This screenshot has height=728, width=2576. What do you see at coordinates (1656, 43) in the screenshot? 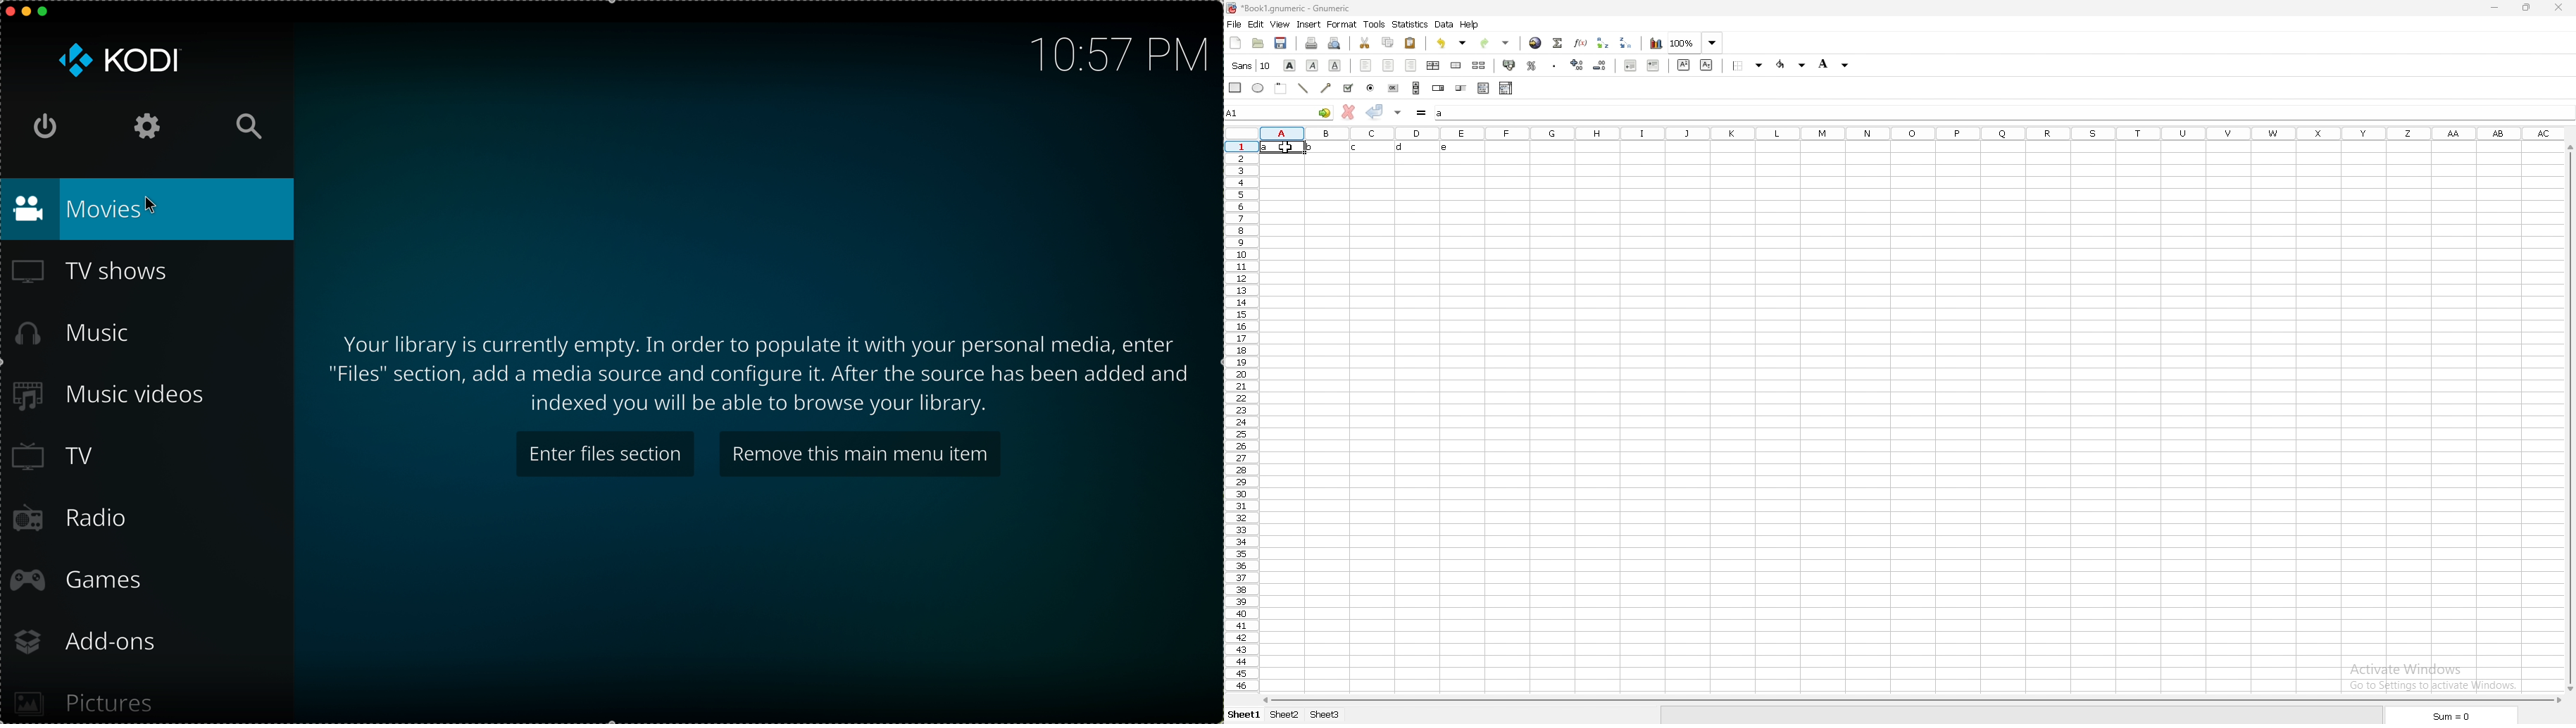
I see `chart` at bounding box center [1656, 43].